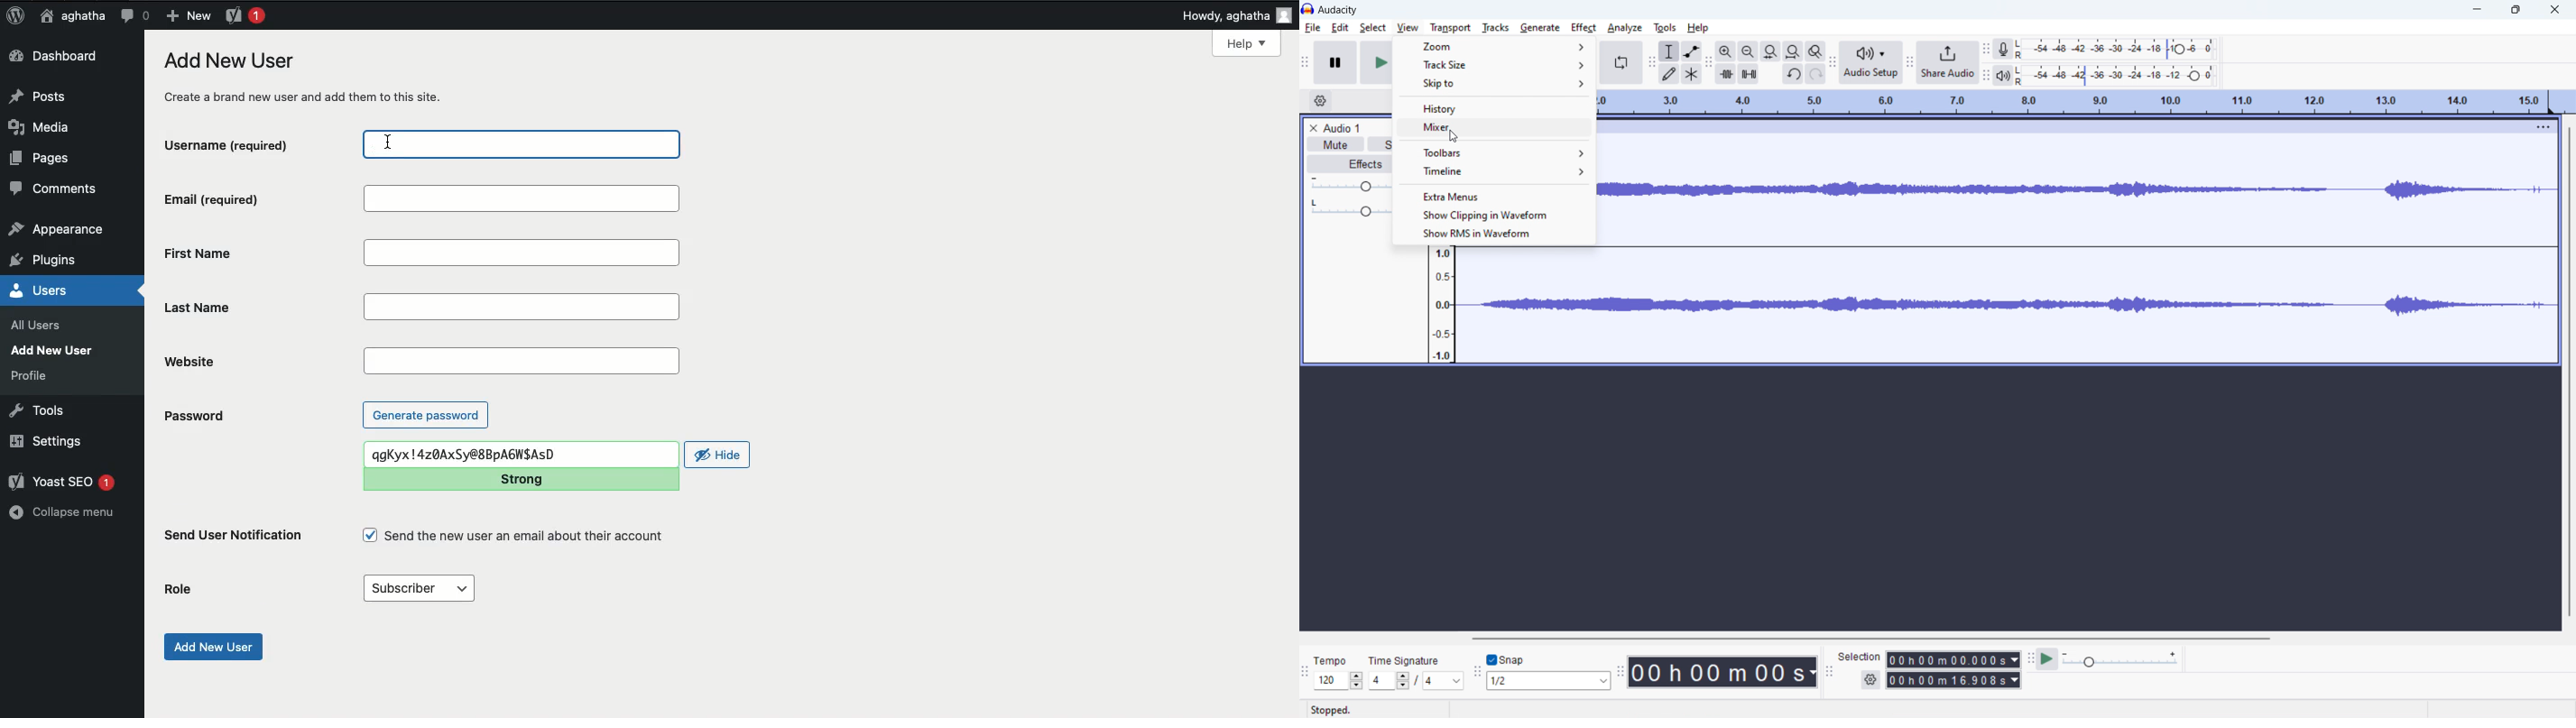 The width and height of the screenshot is (2576, 728). I want to click on time stamp, so click(1723, 673).